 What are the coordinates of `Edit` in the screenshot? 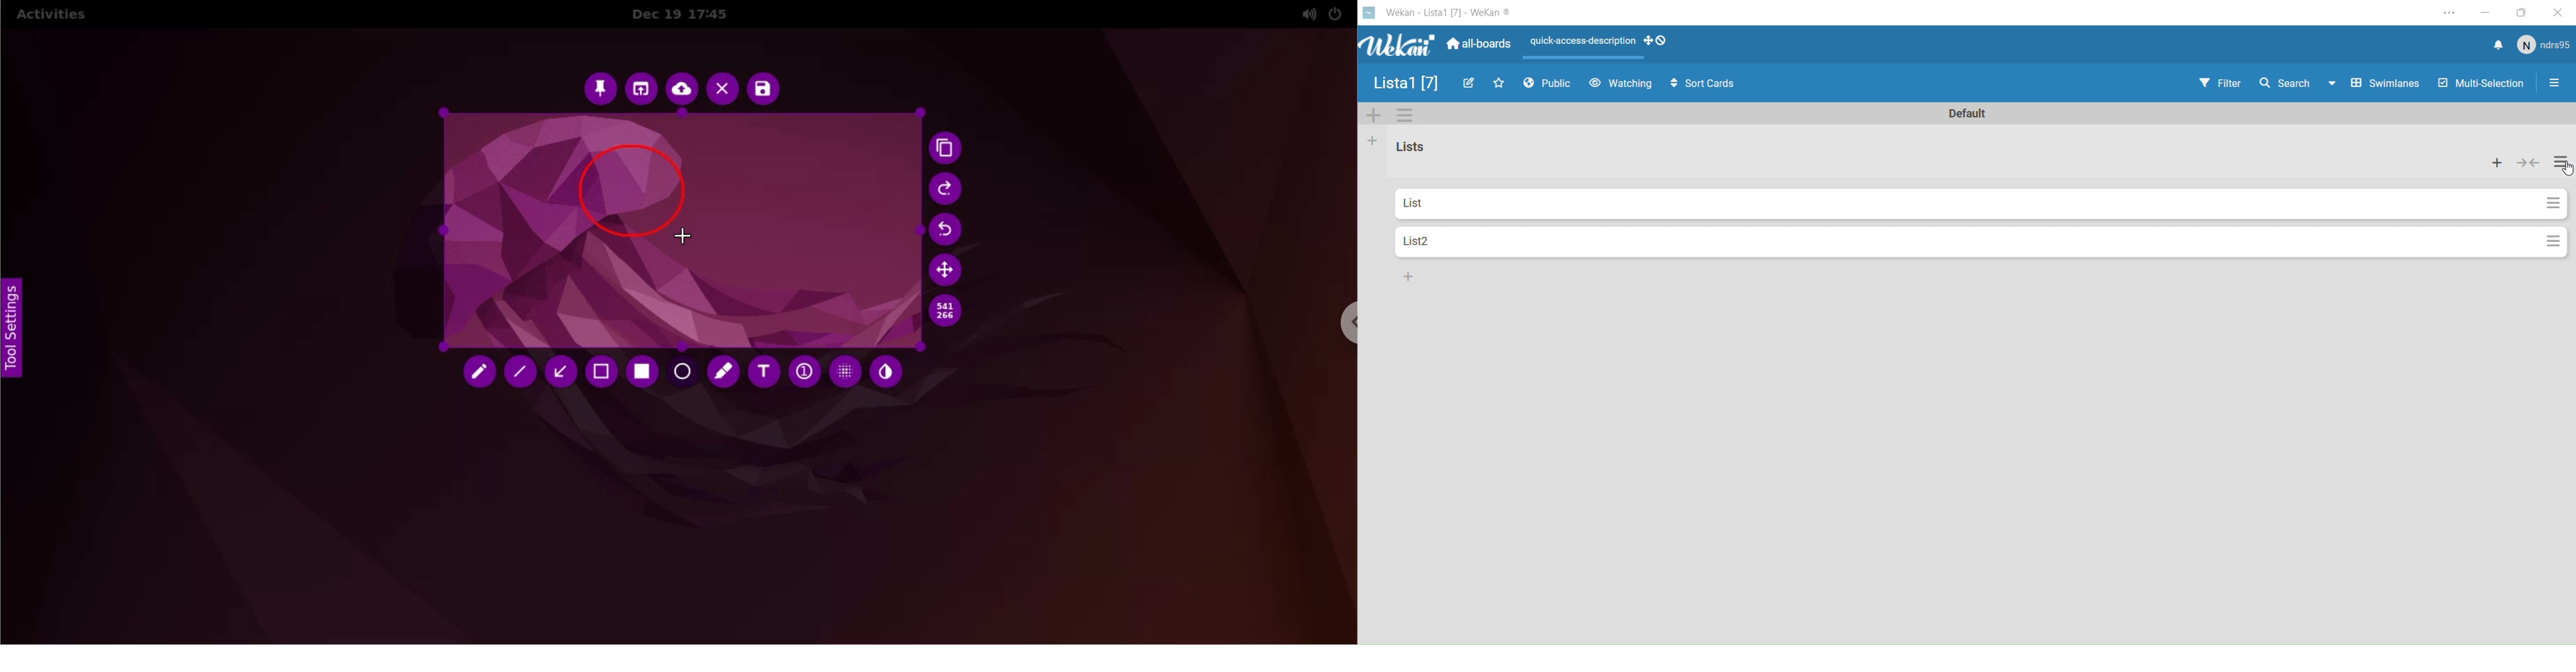 It's located at (1468, 86).